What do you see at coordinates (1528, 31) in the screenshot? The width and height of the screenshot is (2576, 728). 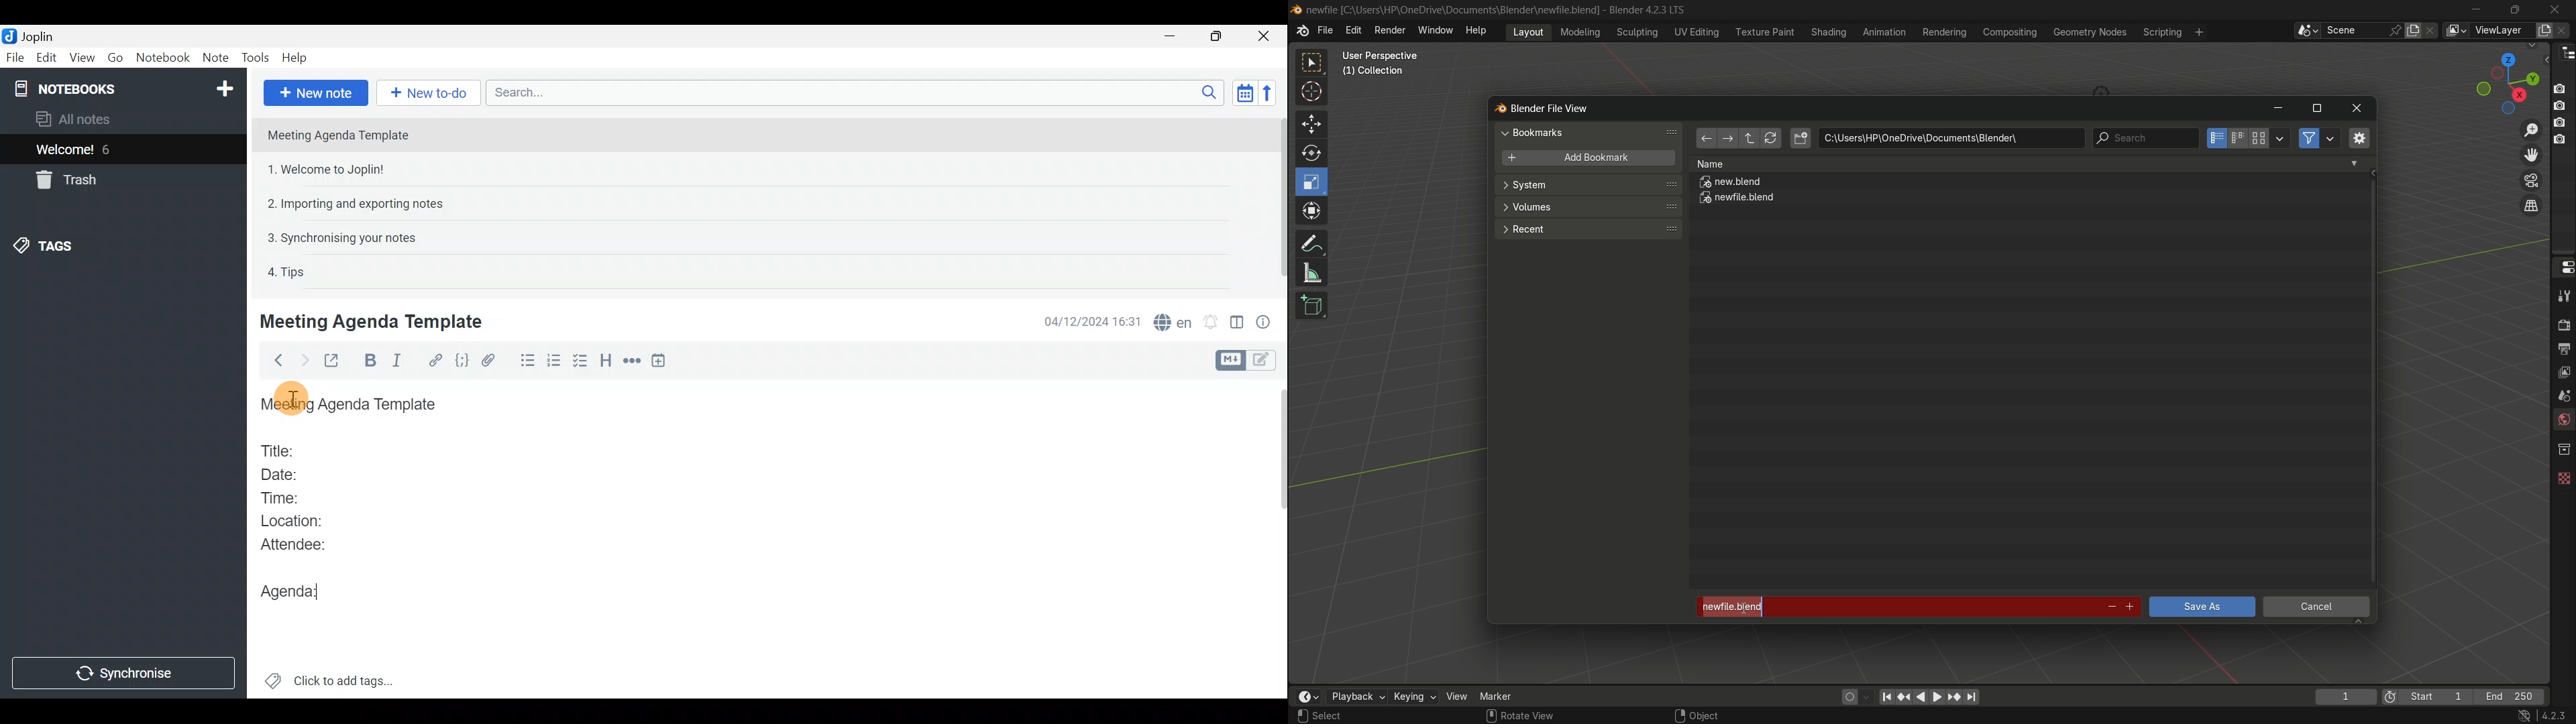 I see `layout menu` at bounding box center [1528, 31].